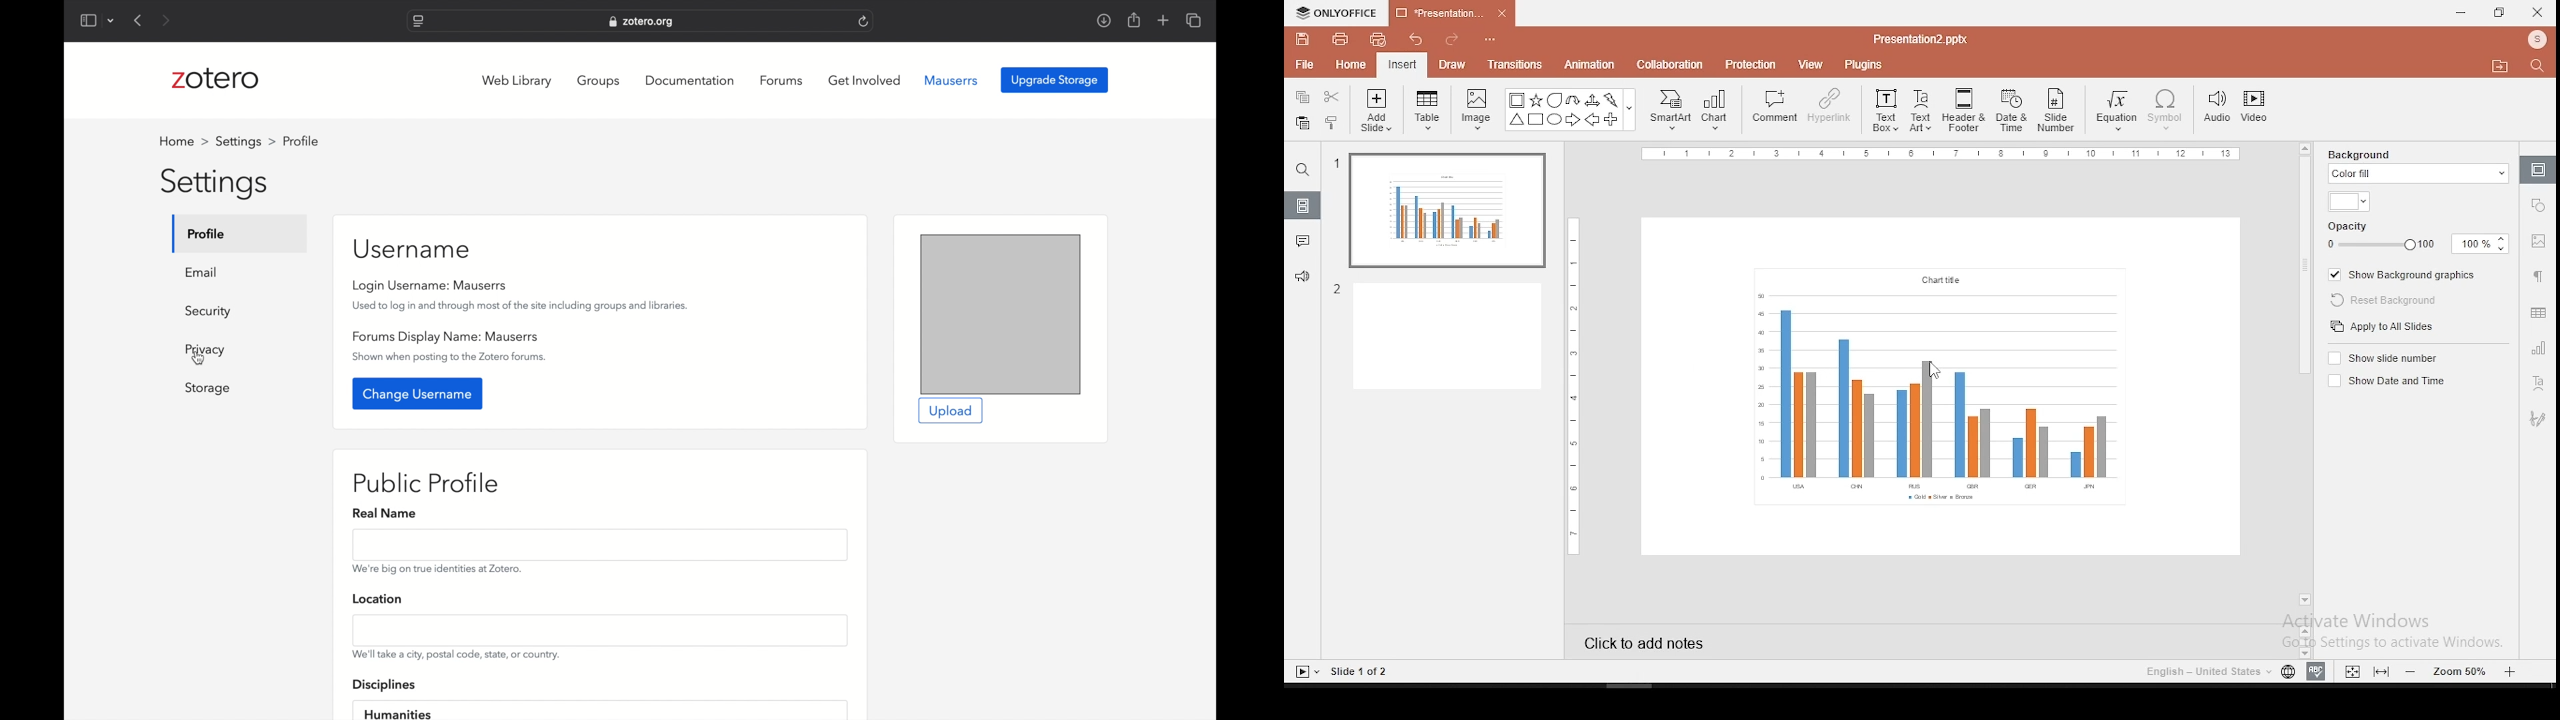 The image size is (2576, 728). I want to click on symbol, so click(2165, 110).